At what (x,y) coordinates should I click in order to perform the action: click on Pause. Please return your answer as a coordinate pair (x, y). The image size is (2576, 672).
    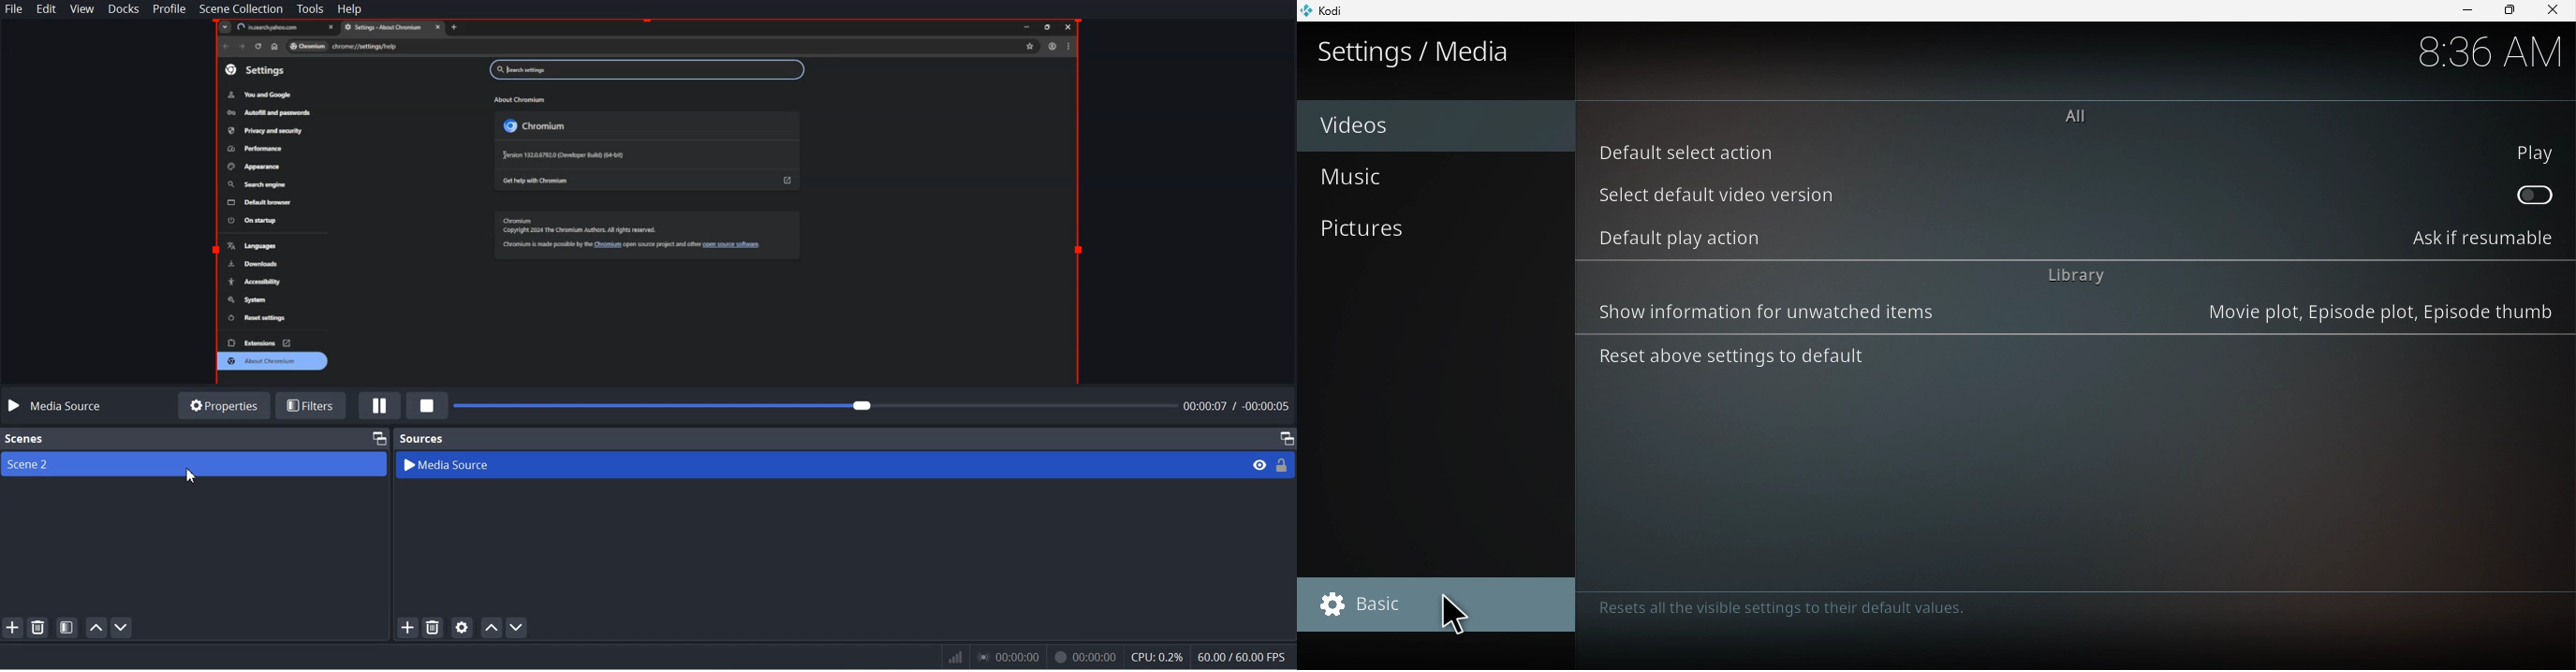
    Looking at the image, I should click on (380, 406).